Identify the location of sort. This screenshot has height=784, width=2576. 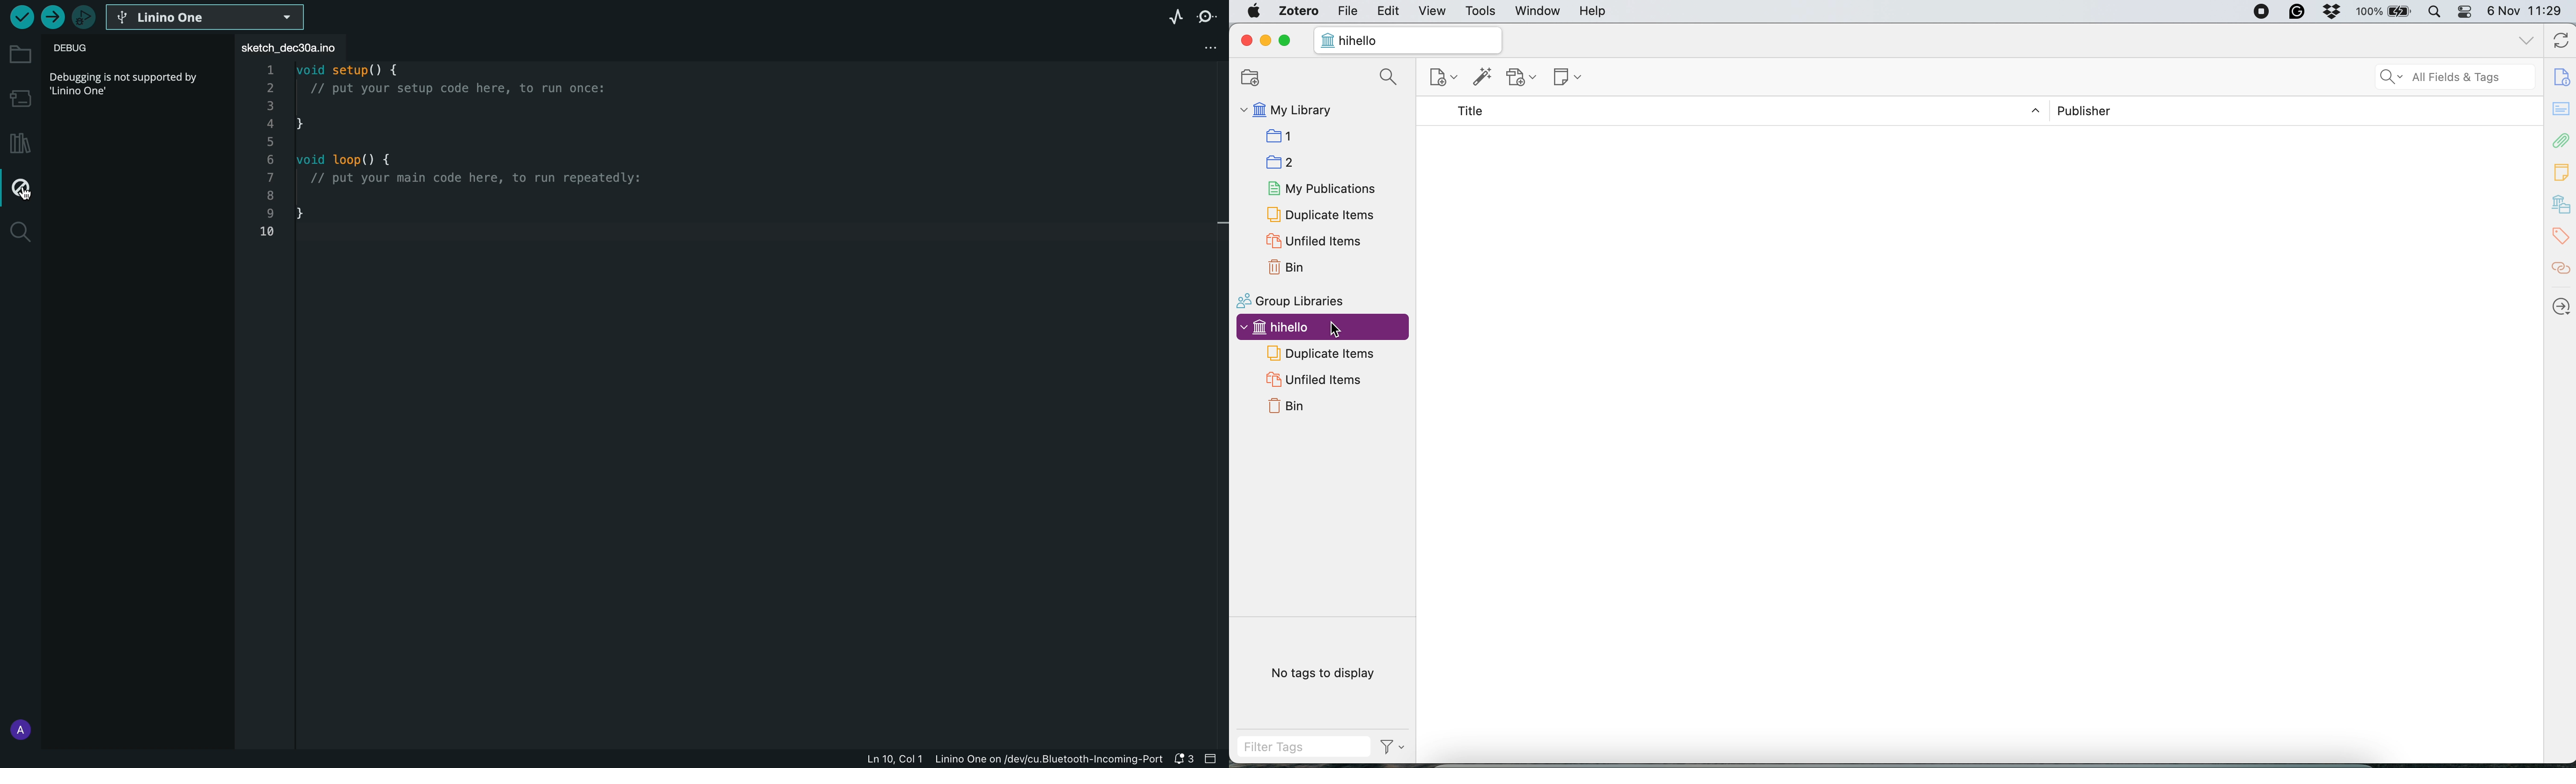
(2035, 111).